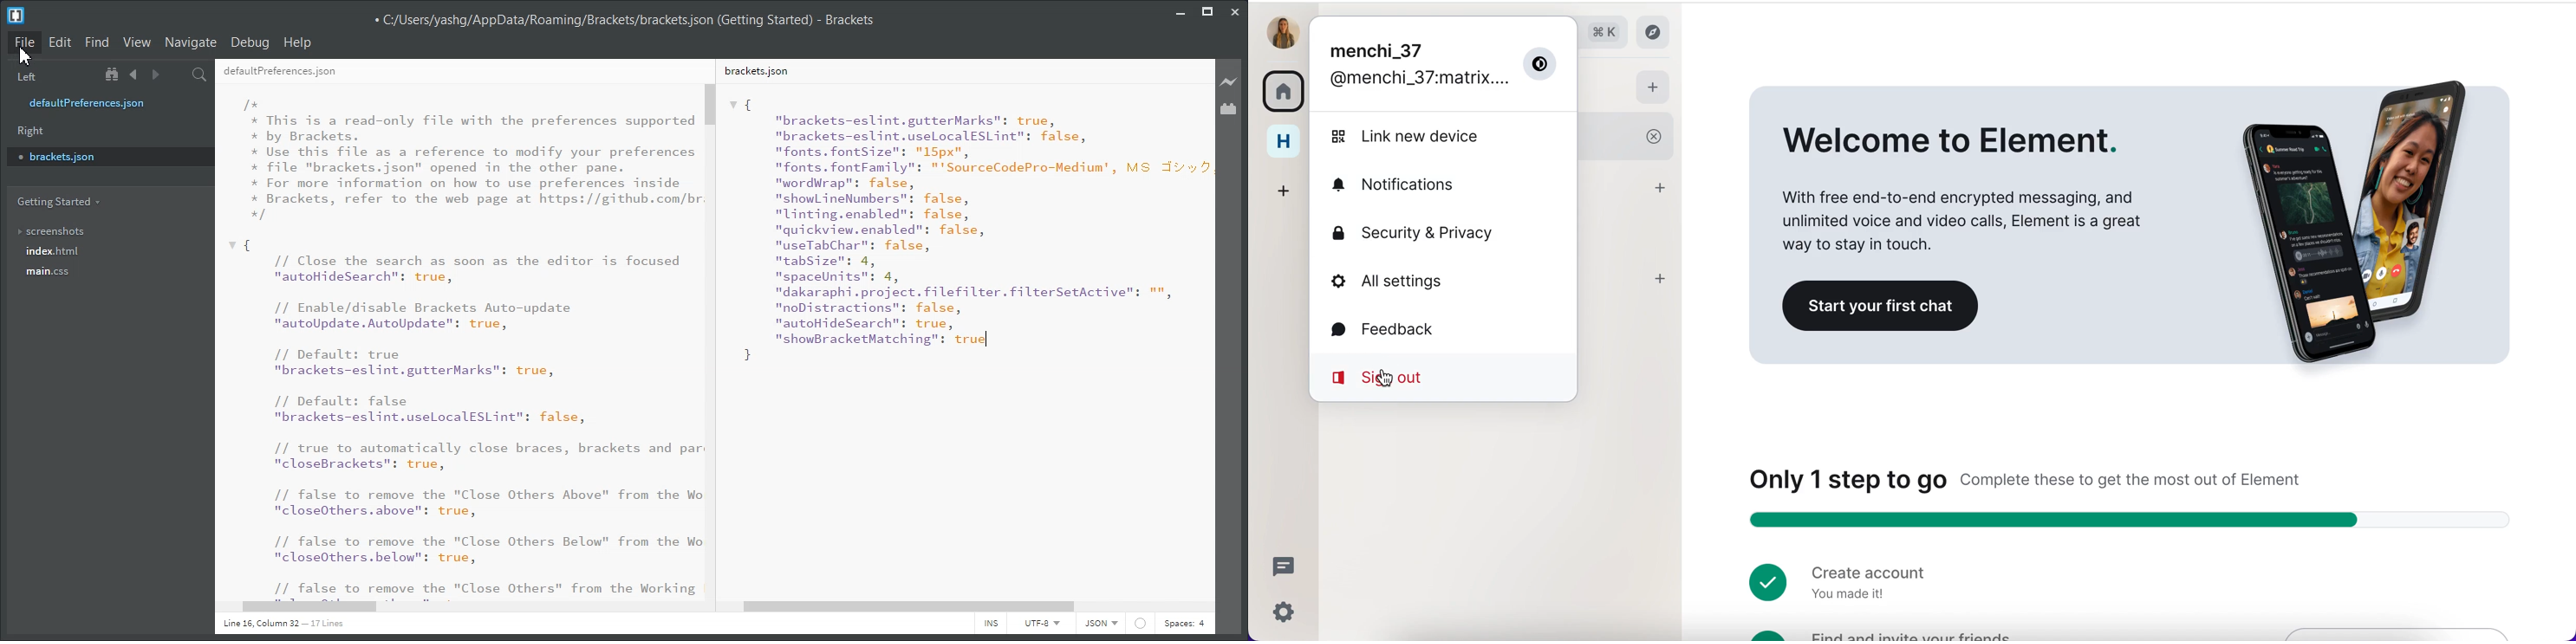 The width and height of the screenshot is (2576, 644). I want to click on sign out, so click(1439, 377).